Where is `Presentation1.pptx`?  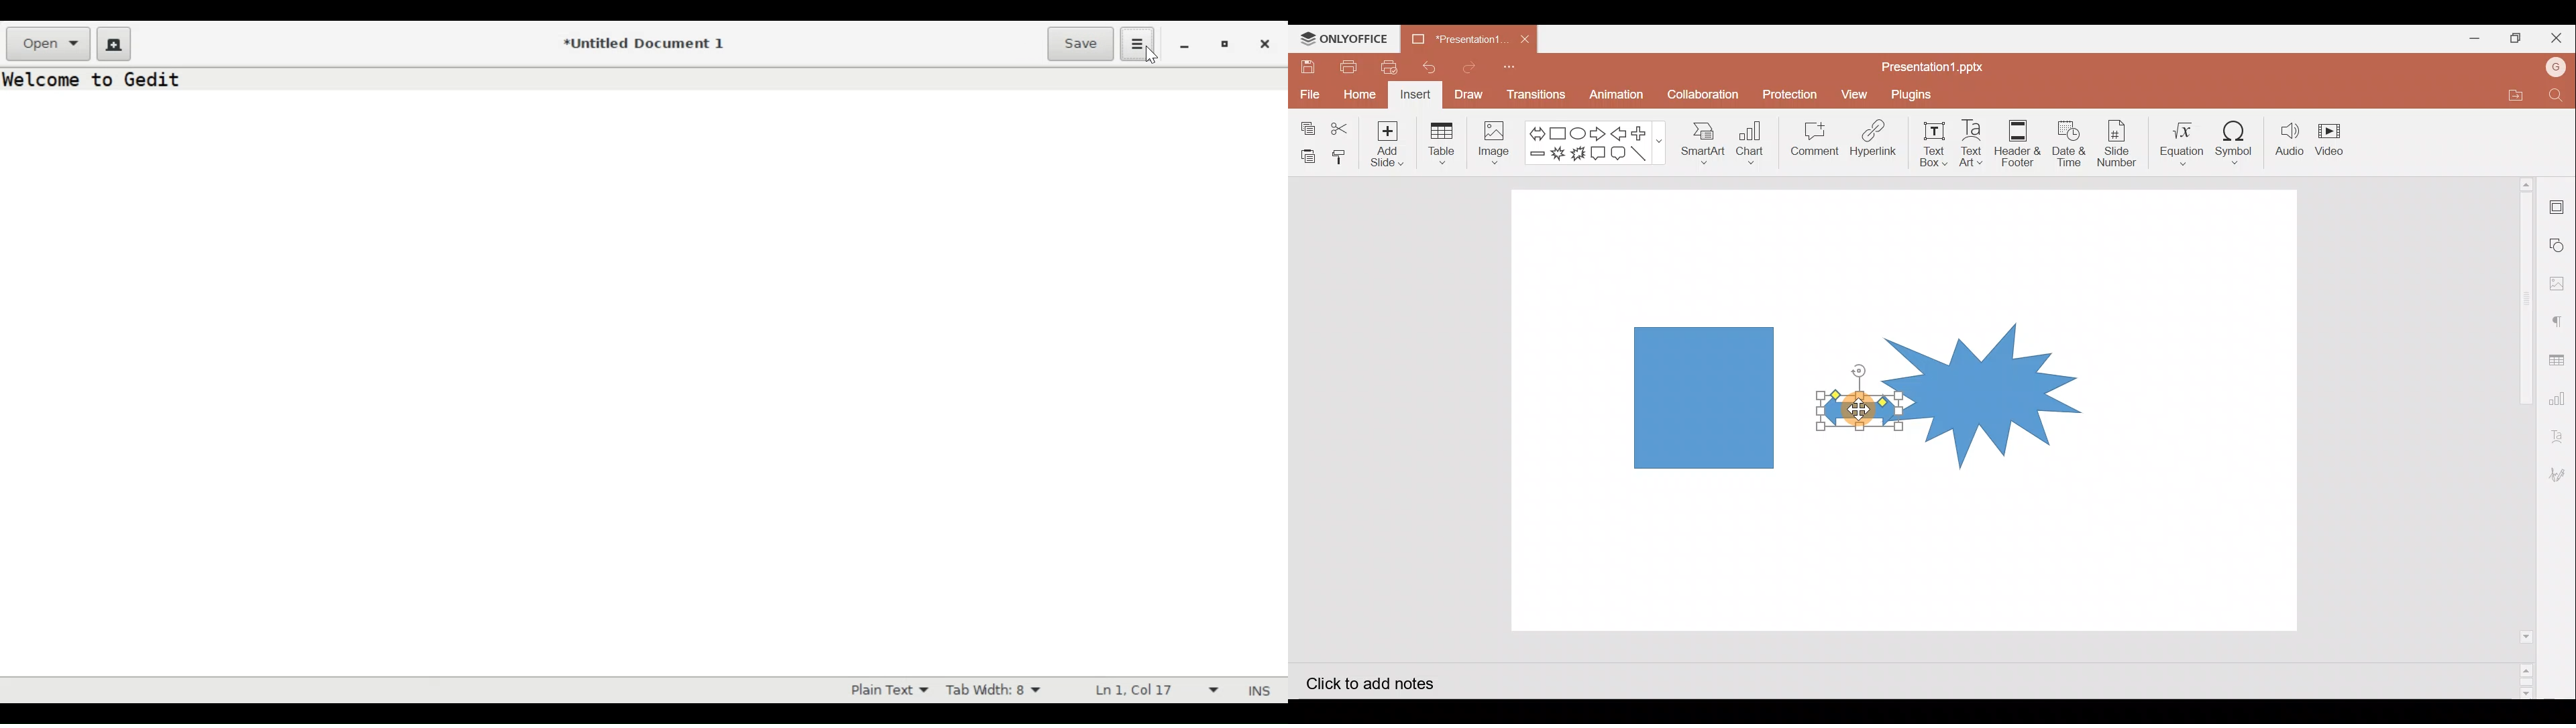 Presentation1.pptx is located at coordinates (1929, 66).